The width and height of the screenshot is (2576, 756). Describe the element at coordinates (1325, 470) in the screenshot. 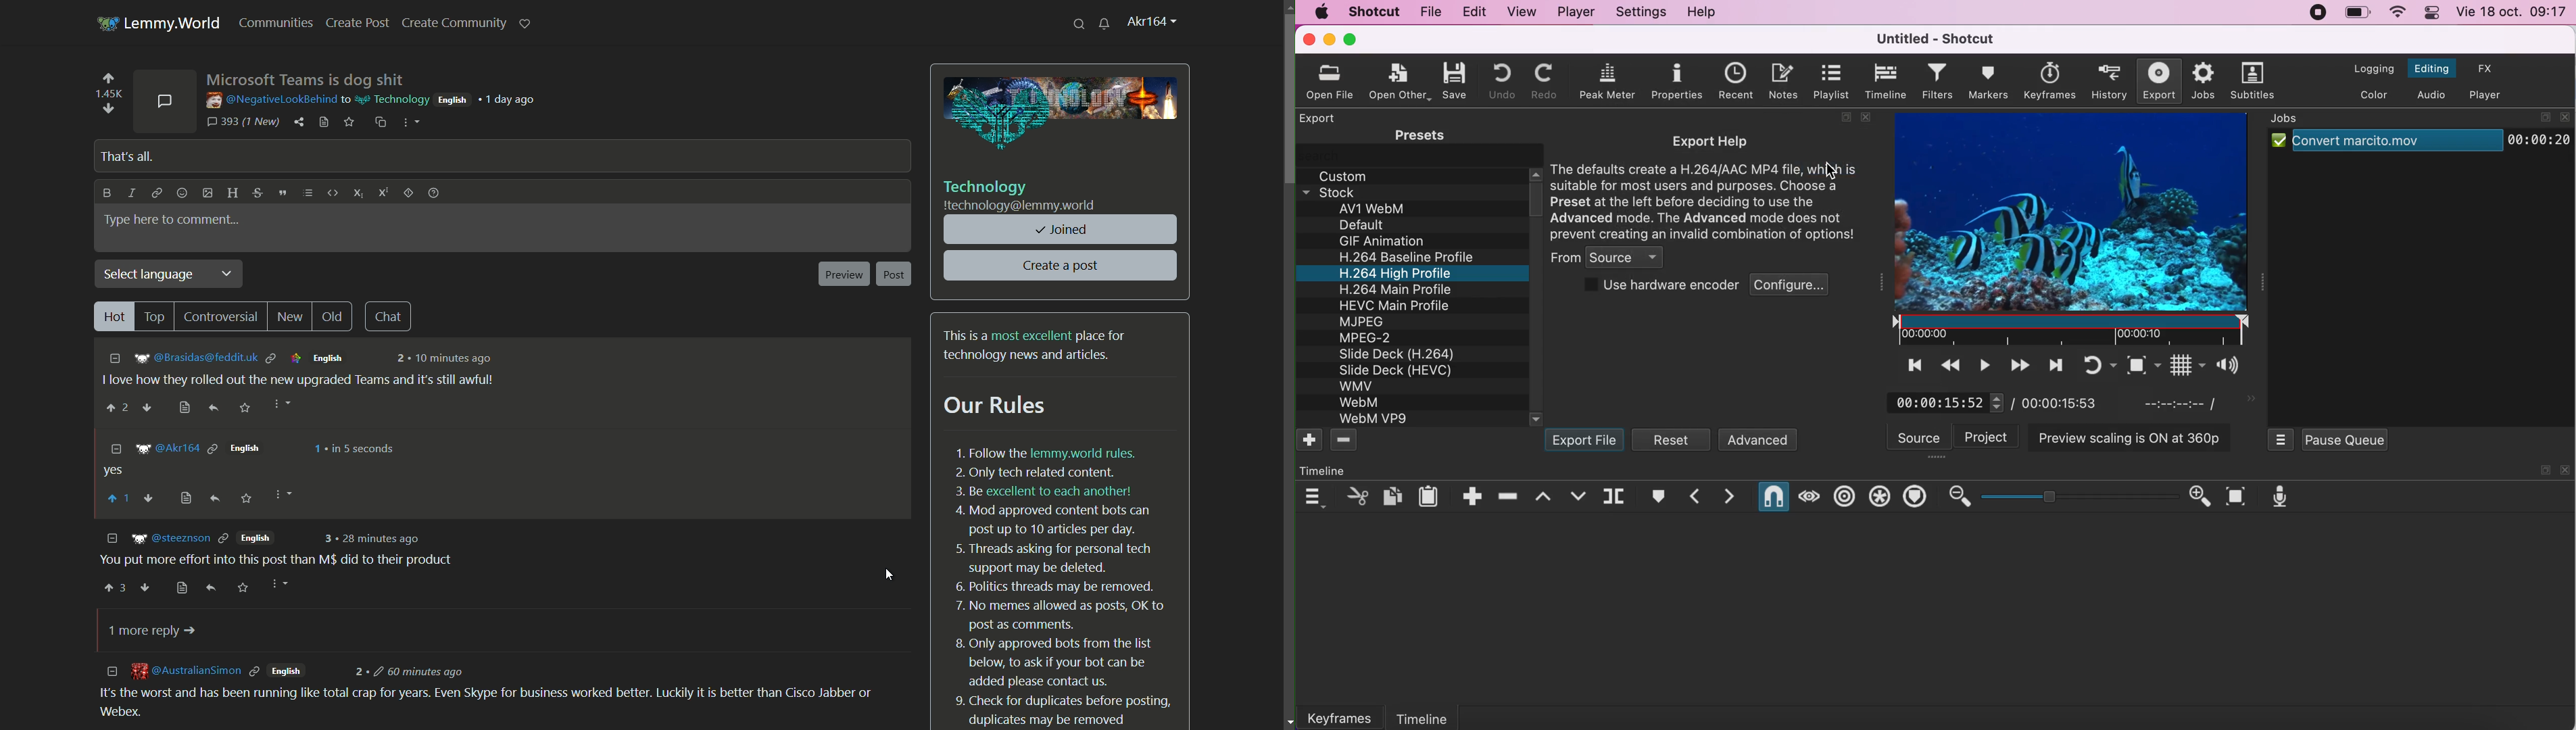

I see `time line panel` at that location.